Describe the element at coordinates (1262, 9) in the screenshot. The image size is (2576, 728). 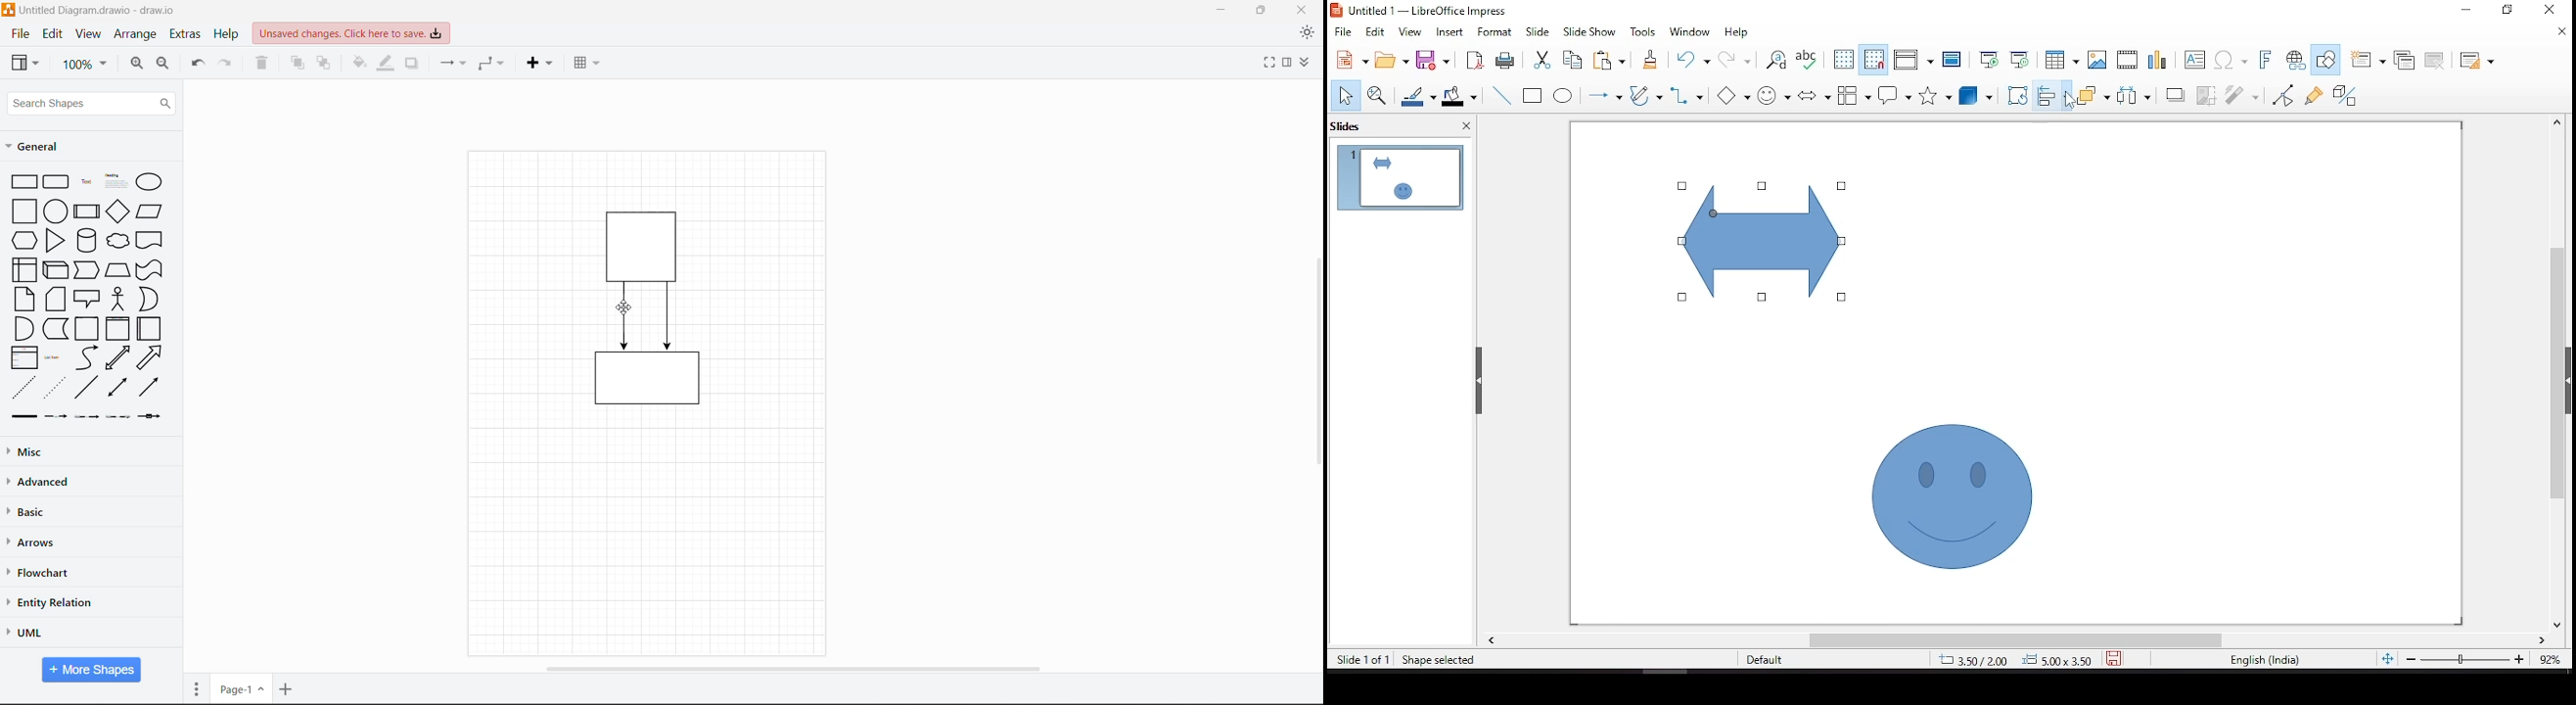
I see `Restore Down` at that location.